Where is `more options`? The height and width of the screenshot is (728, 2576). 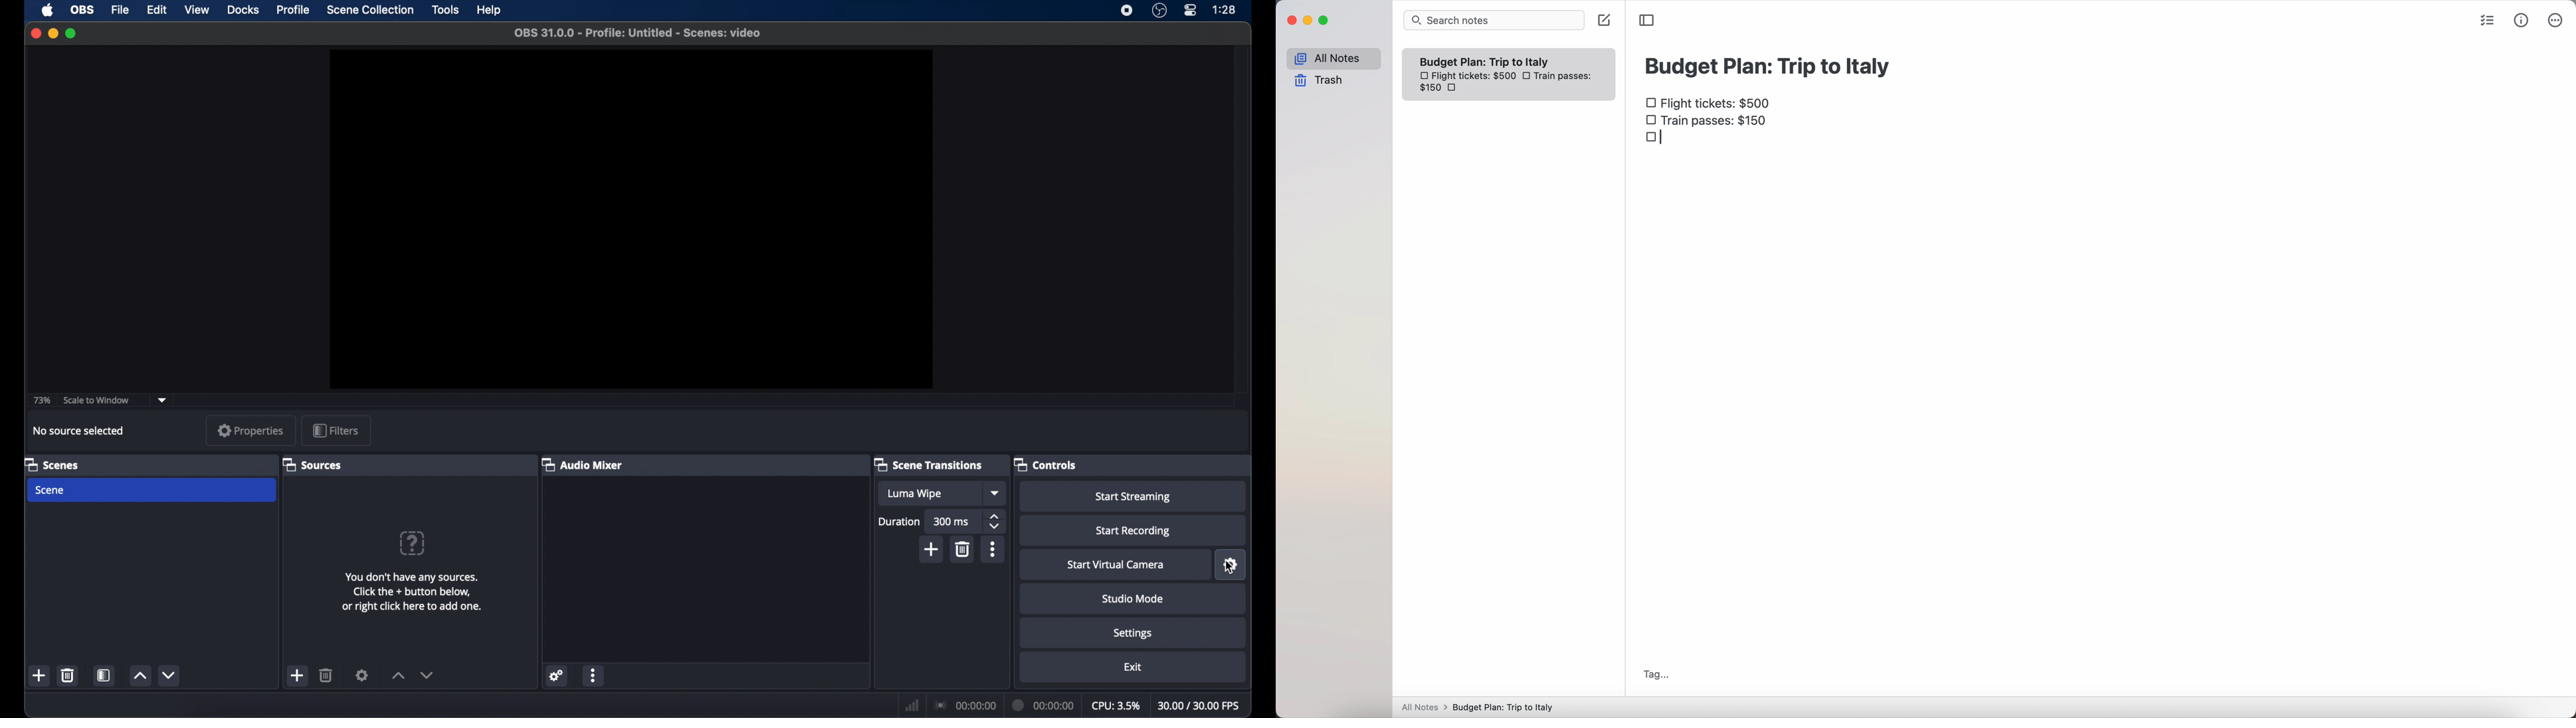
more options is located at coordinates (2556, 20).